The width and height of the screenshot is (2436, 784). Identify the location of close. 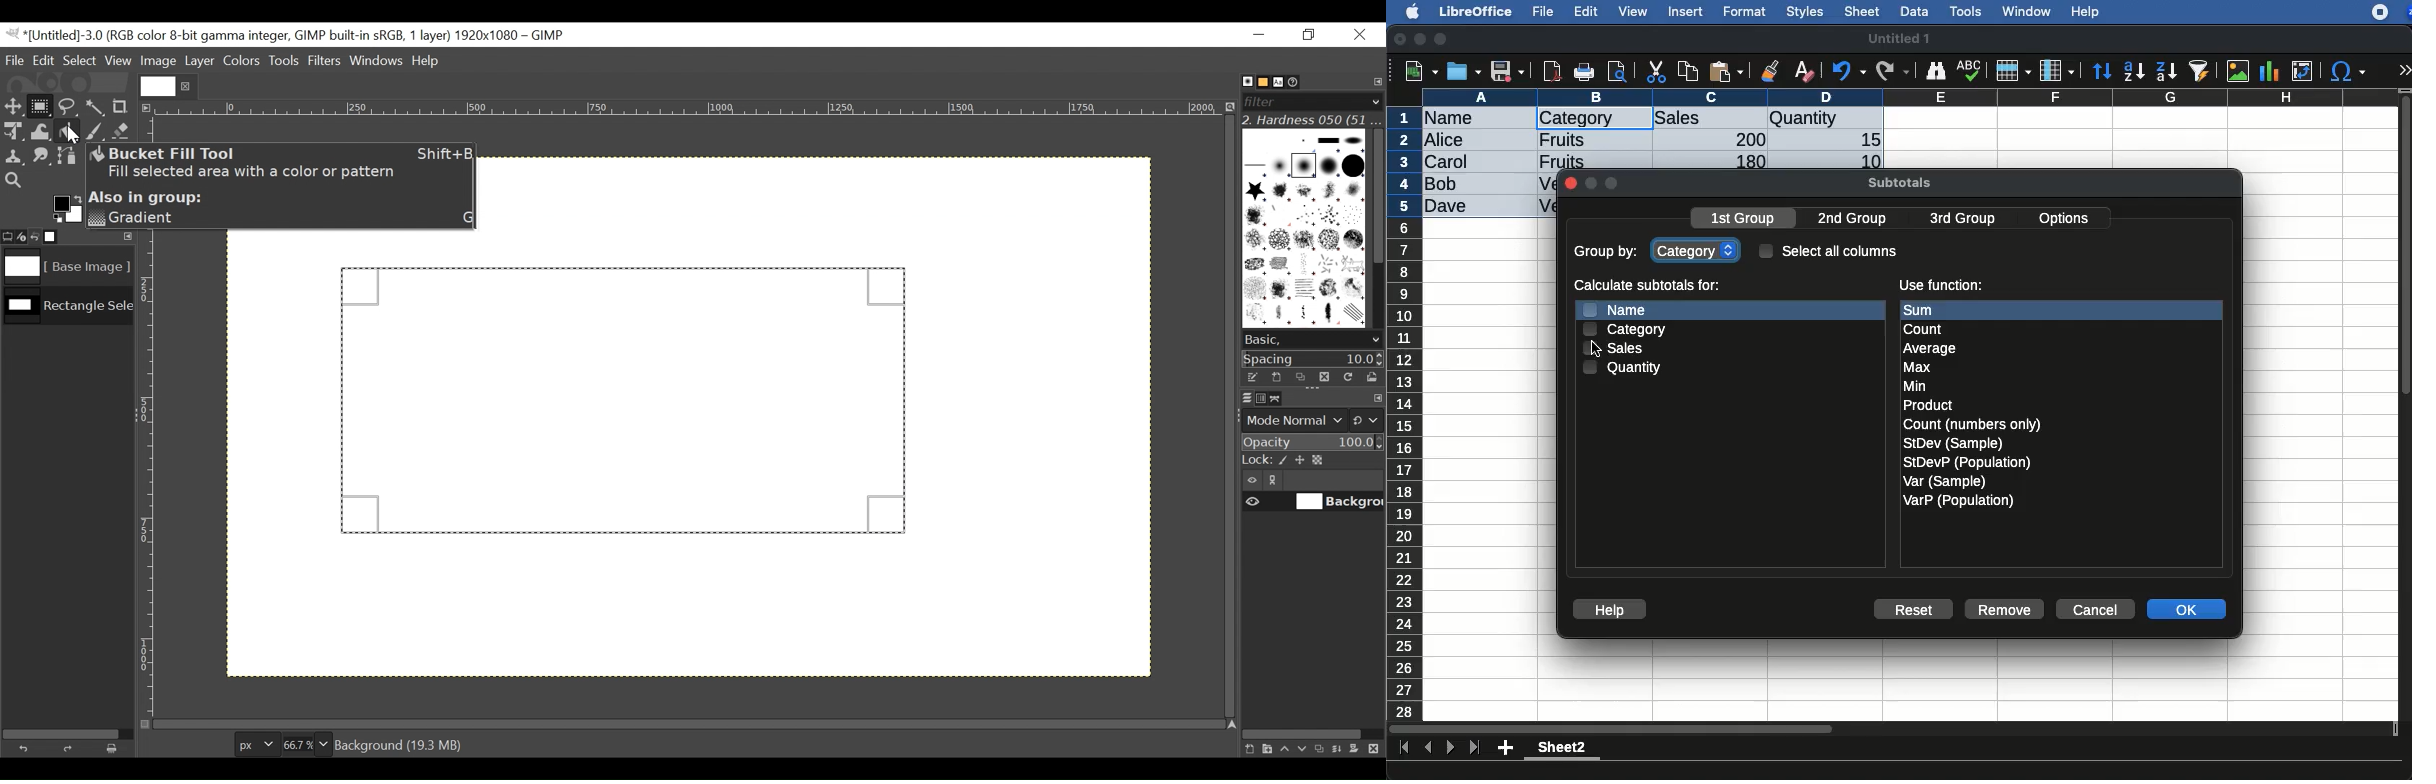
(1401, 41).